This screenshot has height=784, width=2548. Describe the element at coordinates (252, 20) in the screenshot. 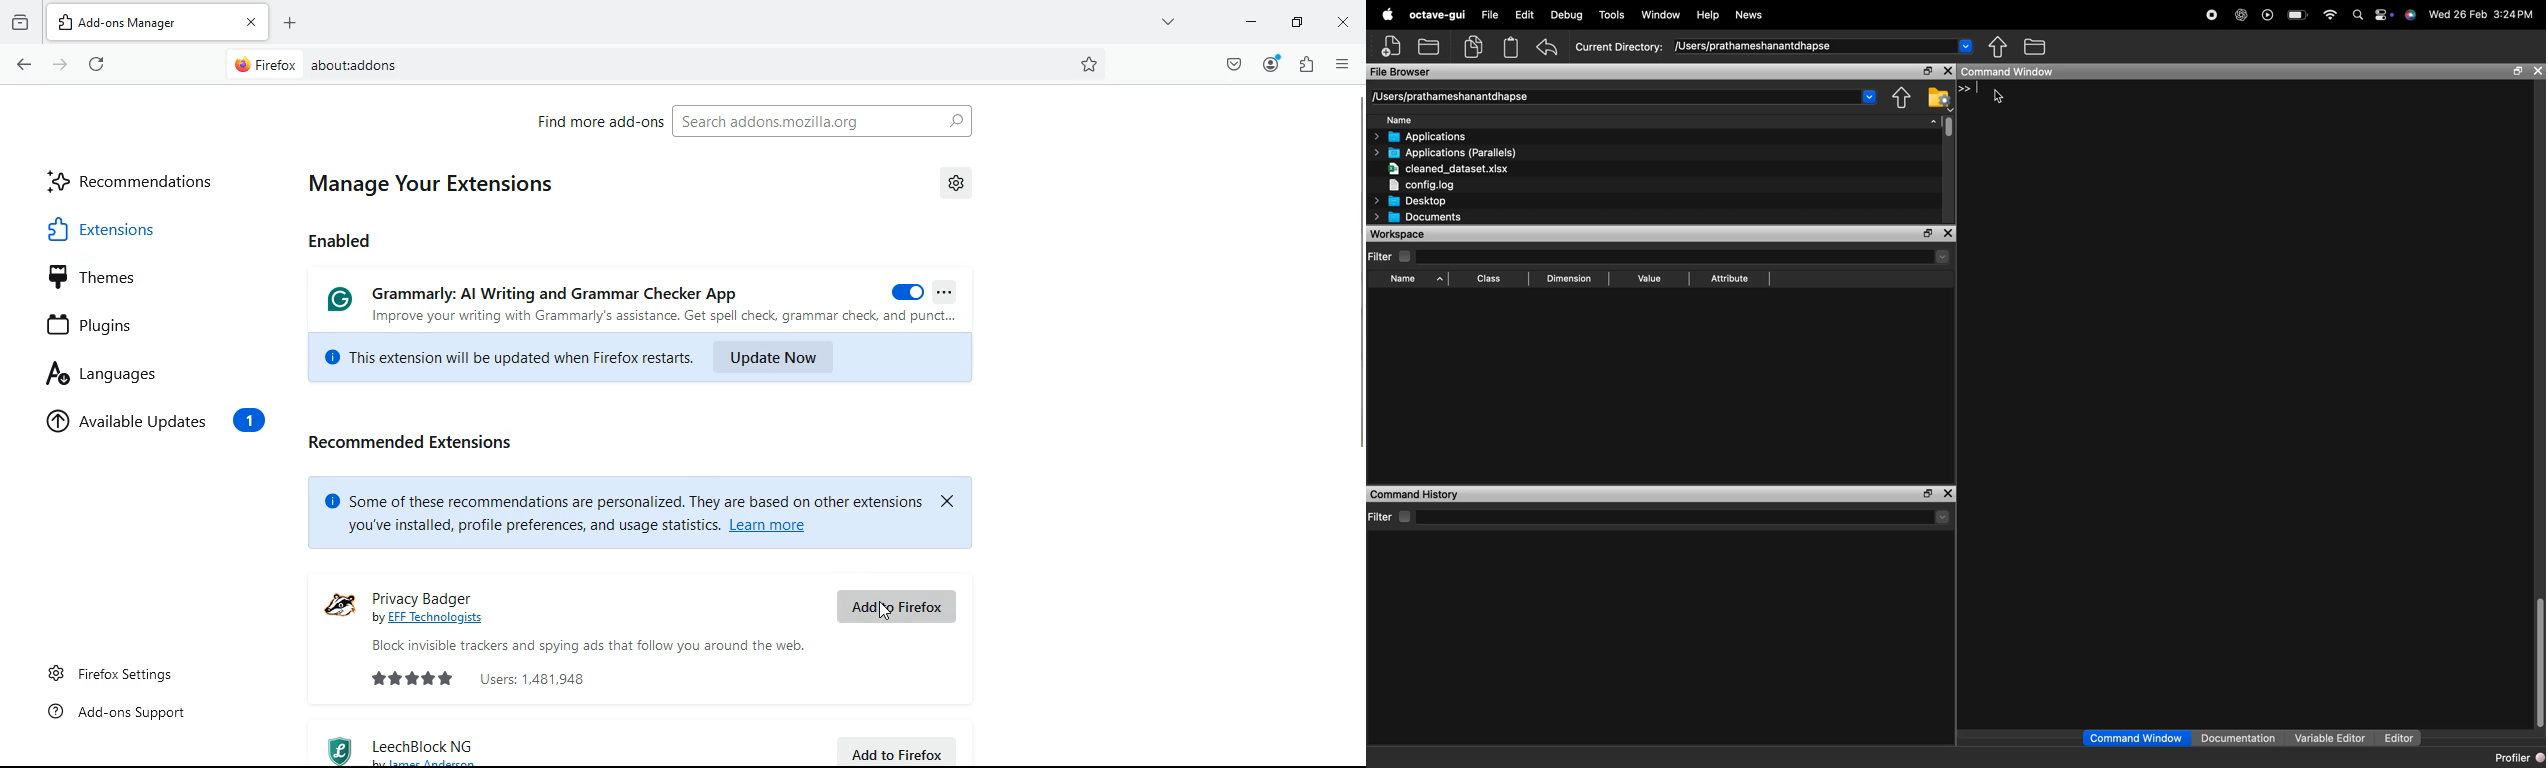

I see `close tab` at that location.